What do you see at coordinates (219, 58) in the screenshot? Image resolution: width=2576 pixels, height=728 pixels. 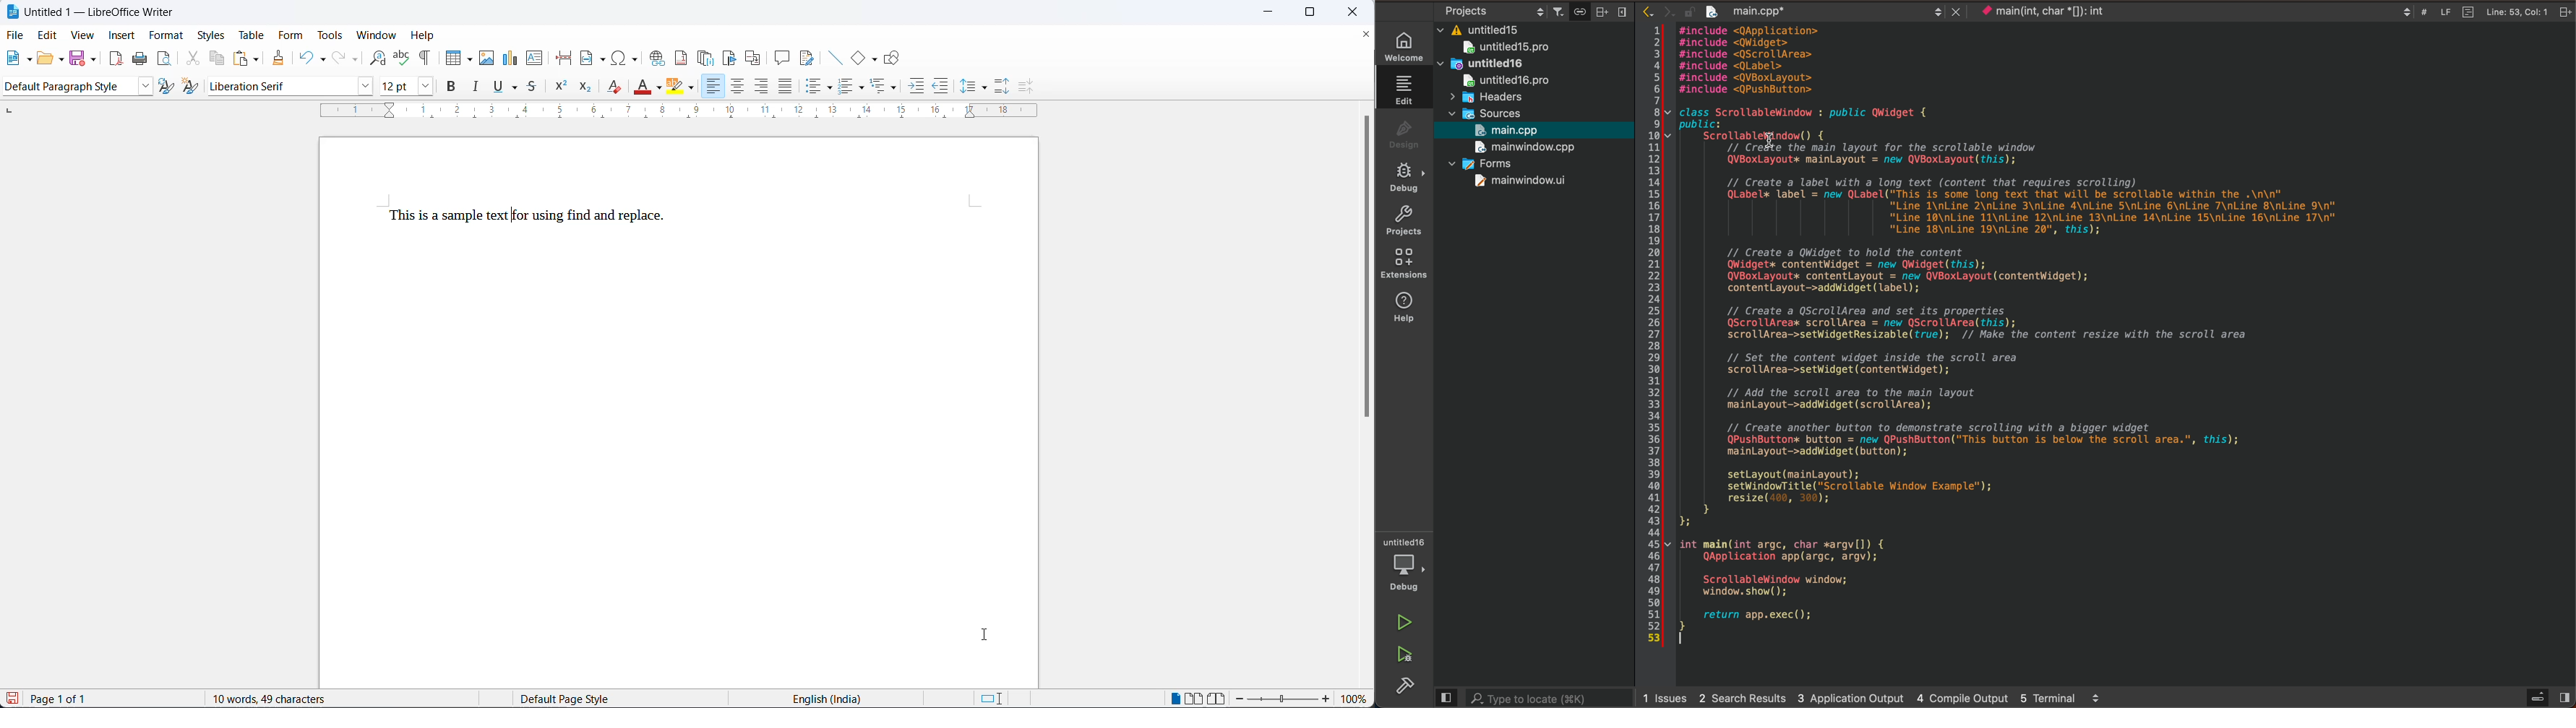 I see `copy` at bounding box center [219, 58].